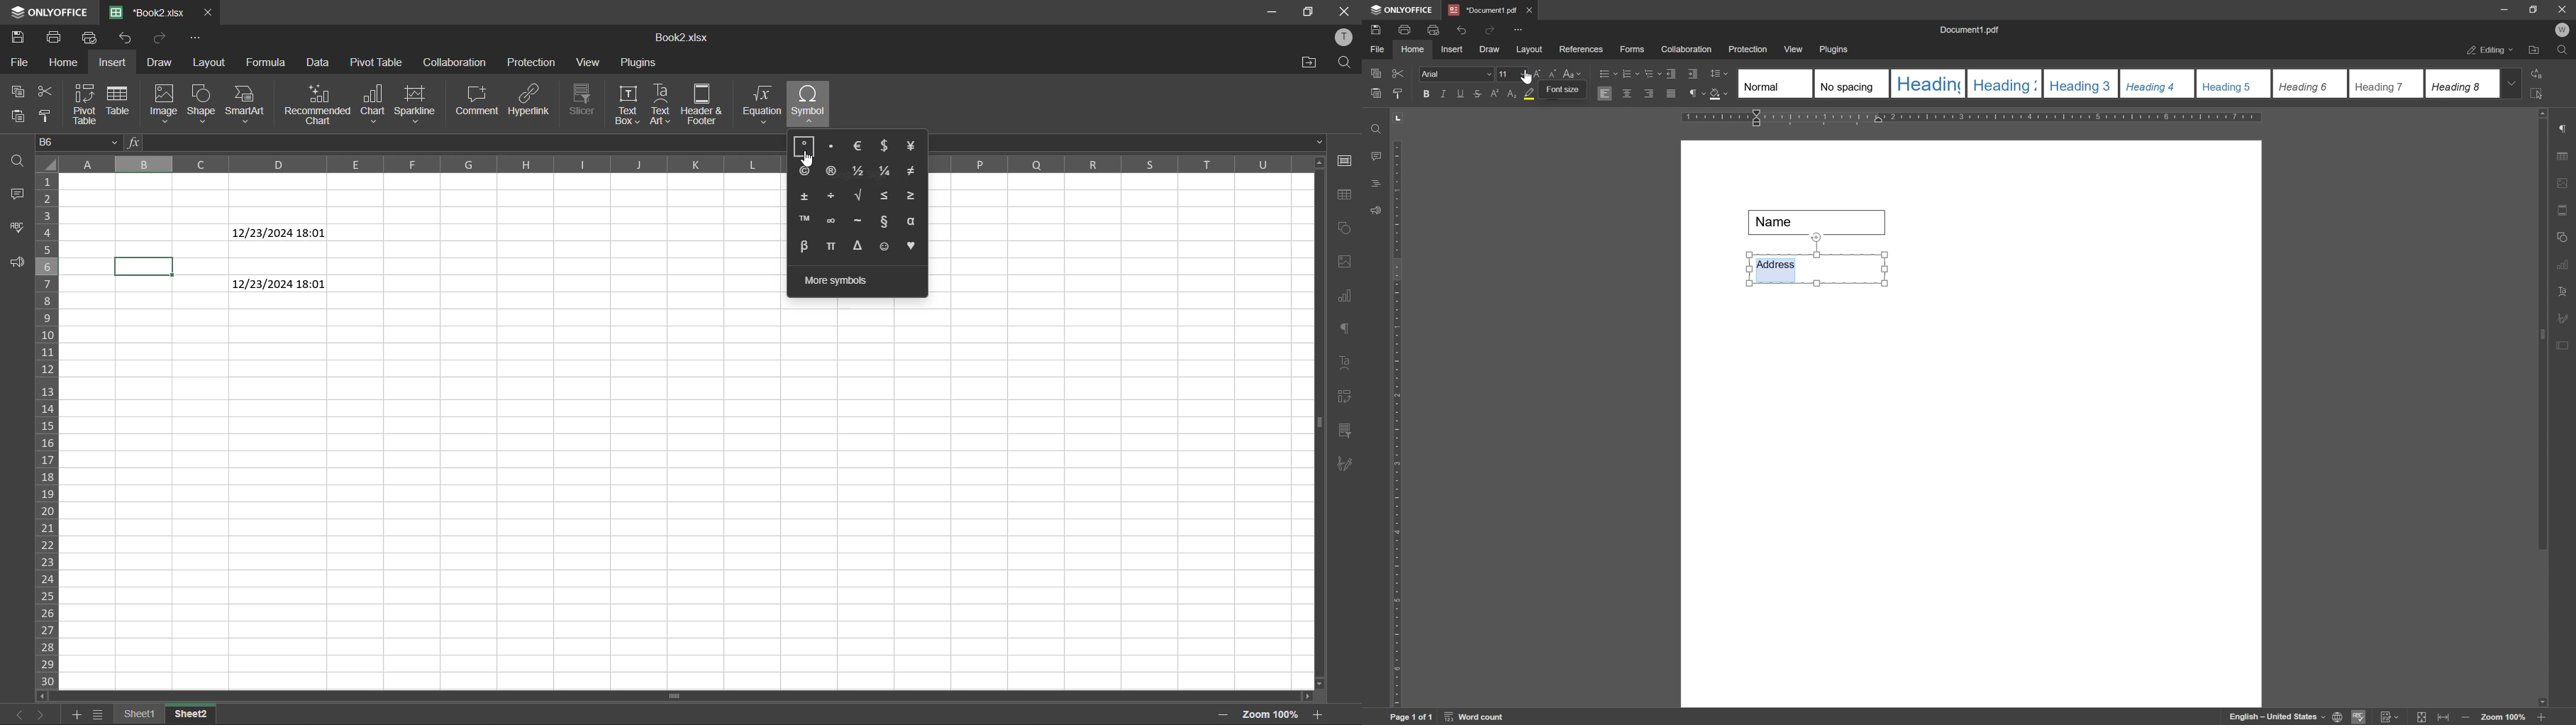 This screenshot has width=2576, height=728. Describe the element at coordinates (1411, 717) in the screenshot. I see `page 1 of 1` at that location.